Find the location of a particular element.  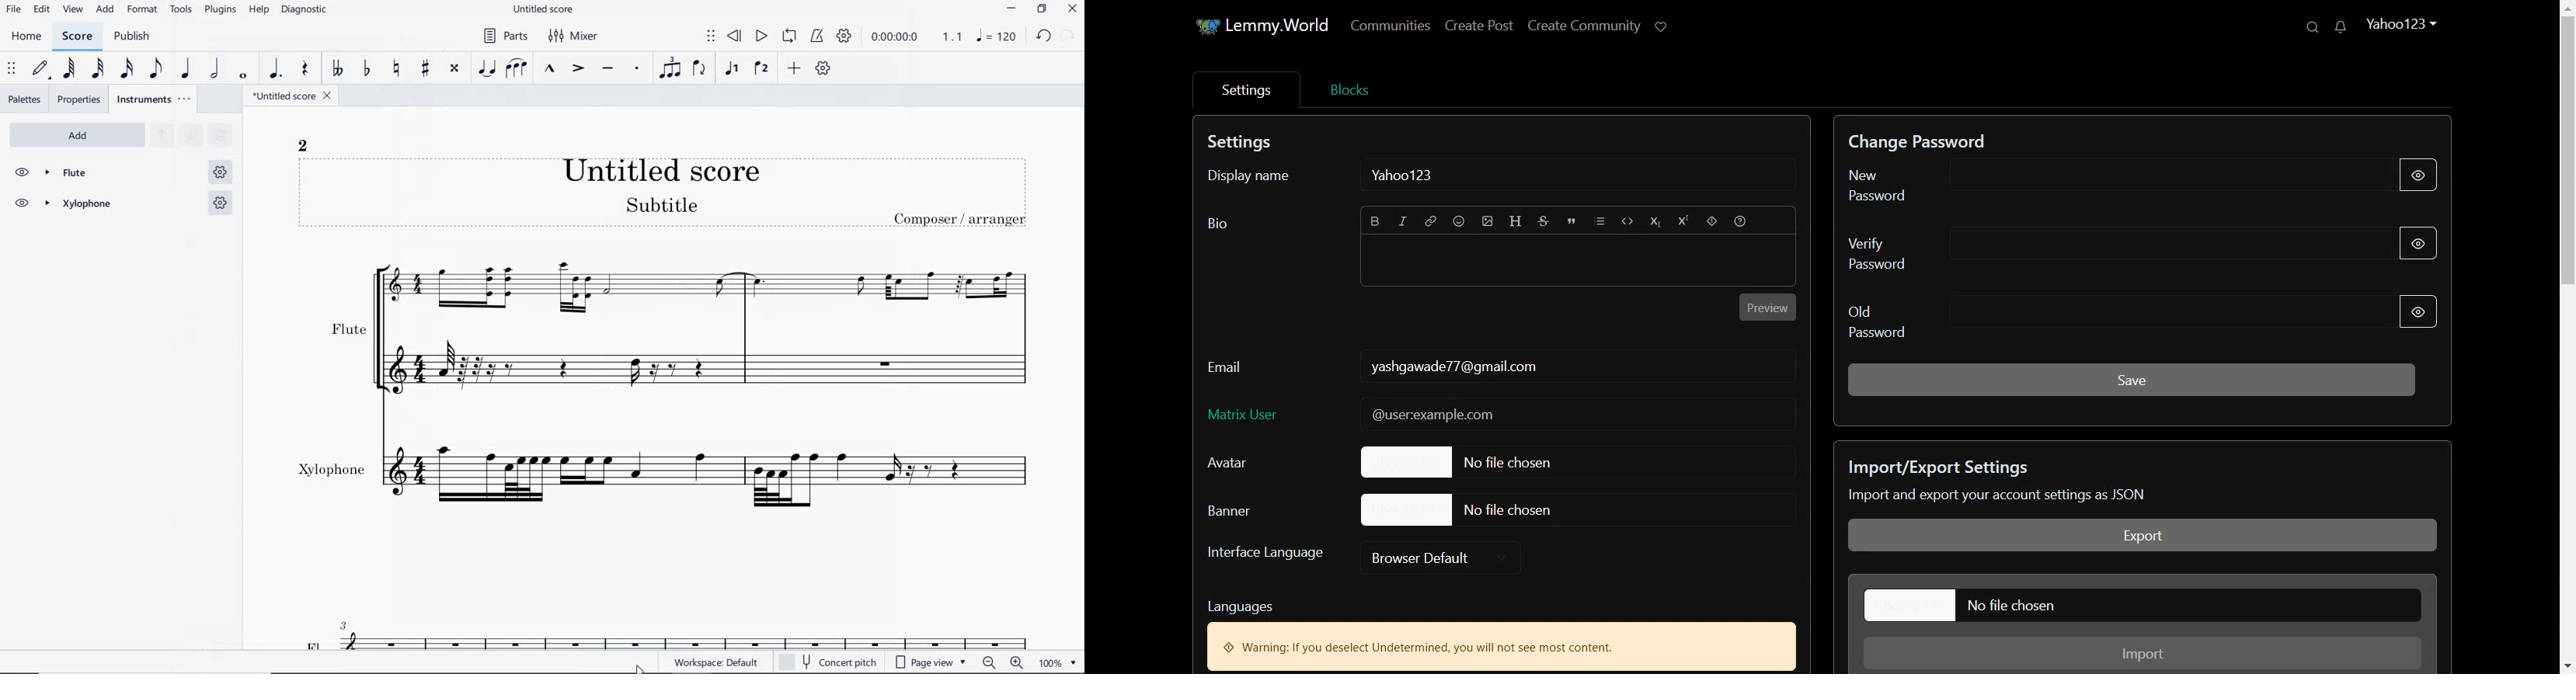

cursor is located at coordinates (143, 19).